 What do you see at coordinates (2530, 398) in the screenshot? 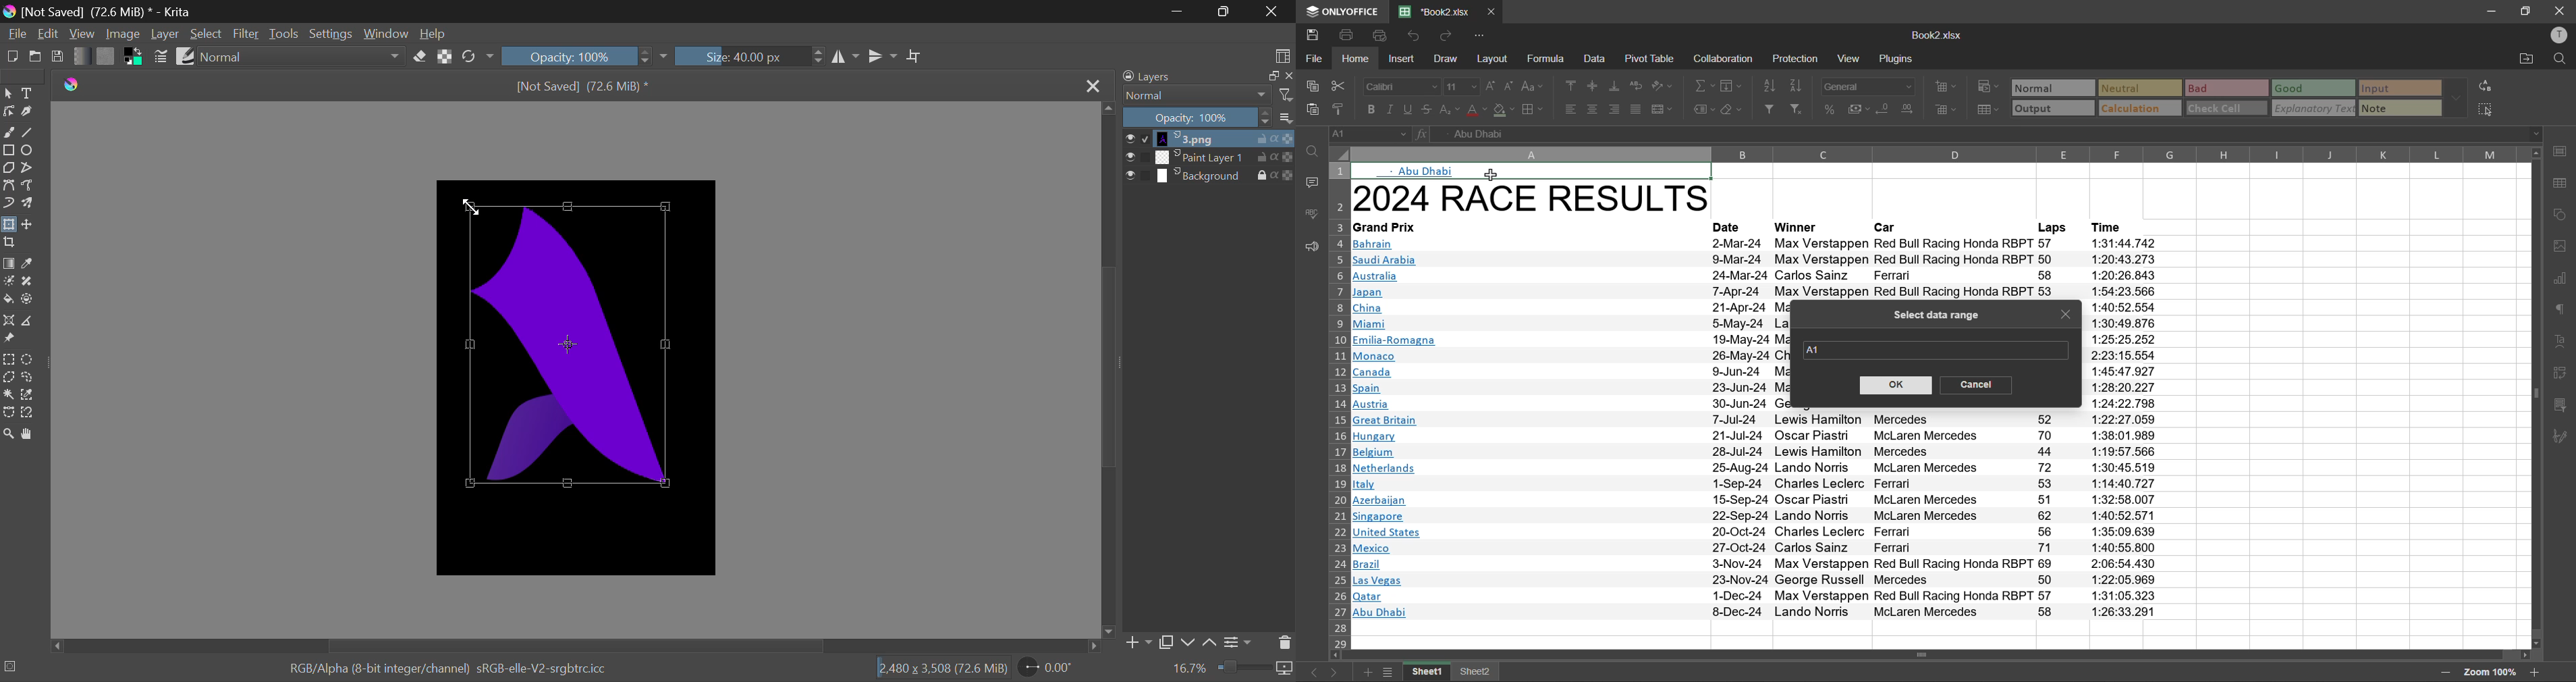
I see `Horizontal Scrollbar` at bounding box center [2530, 398].